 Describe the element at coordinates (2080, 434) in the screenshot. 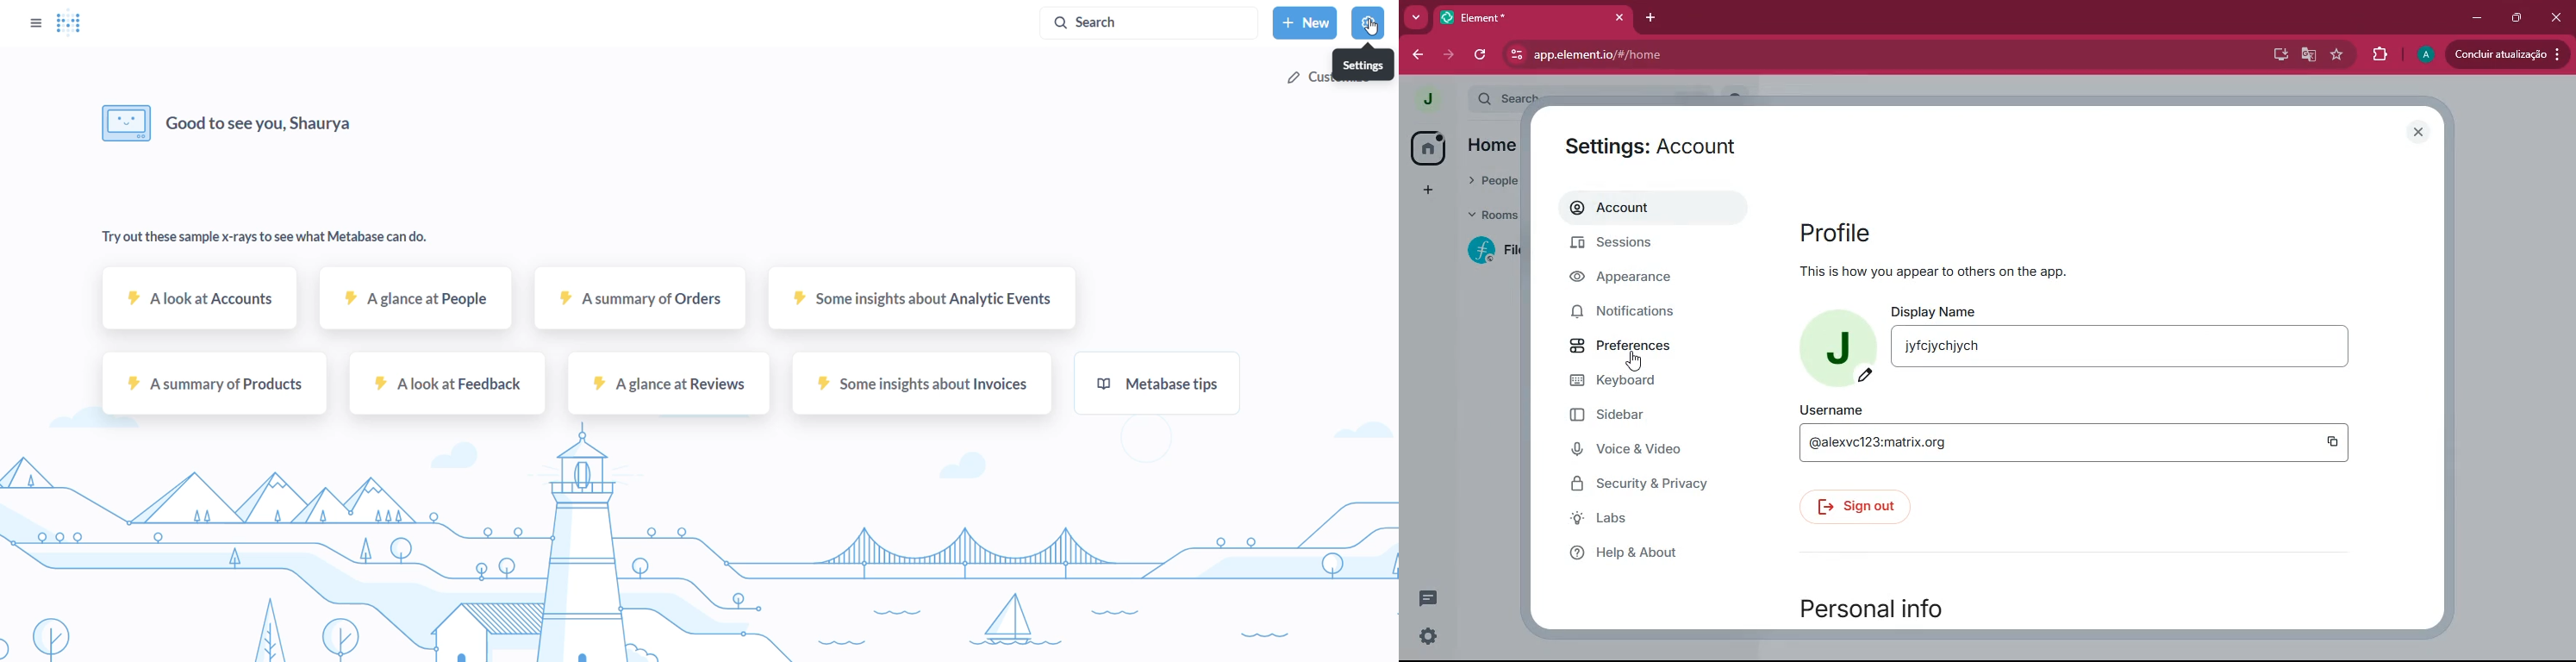

I see `username @alexvc123:matrix.org` at that location.